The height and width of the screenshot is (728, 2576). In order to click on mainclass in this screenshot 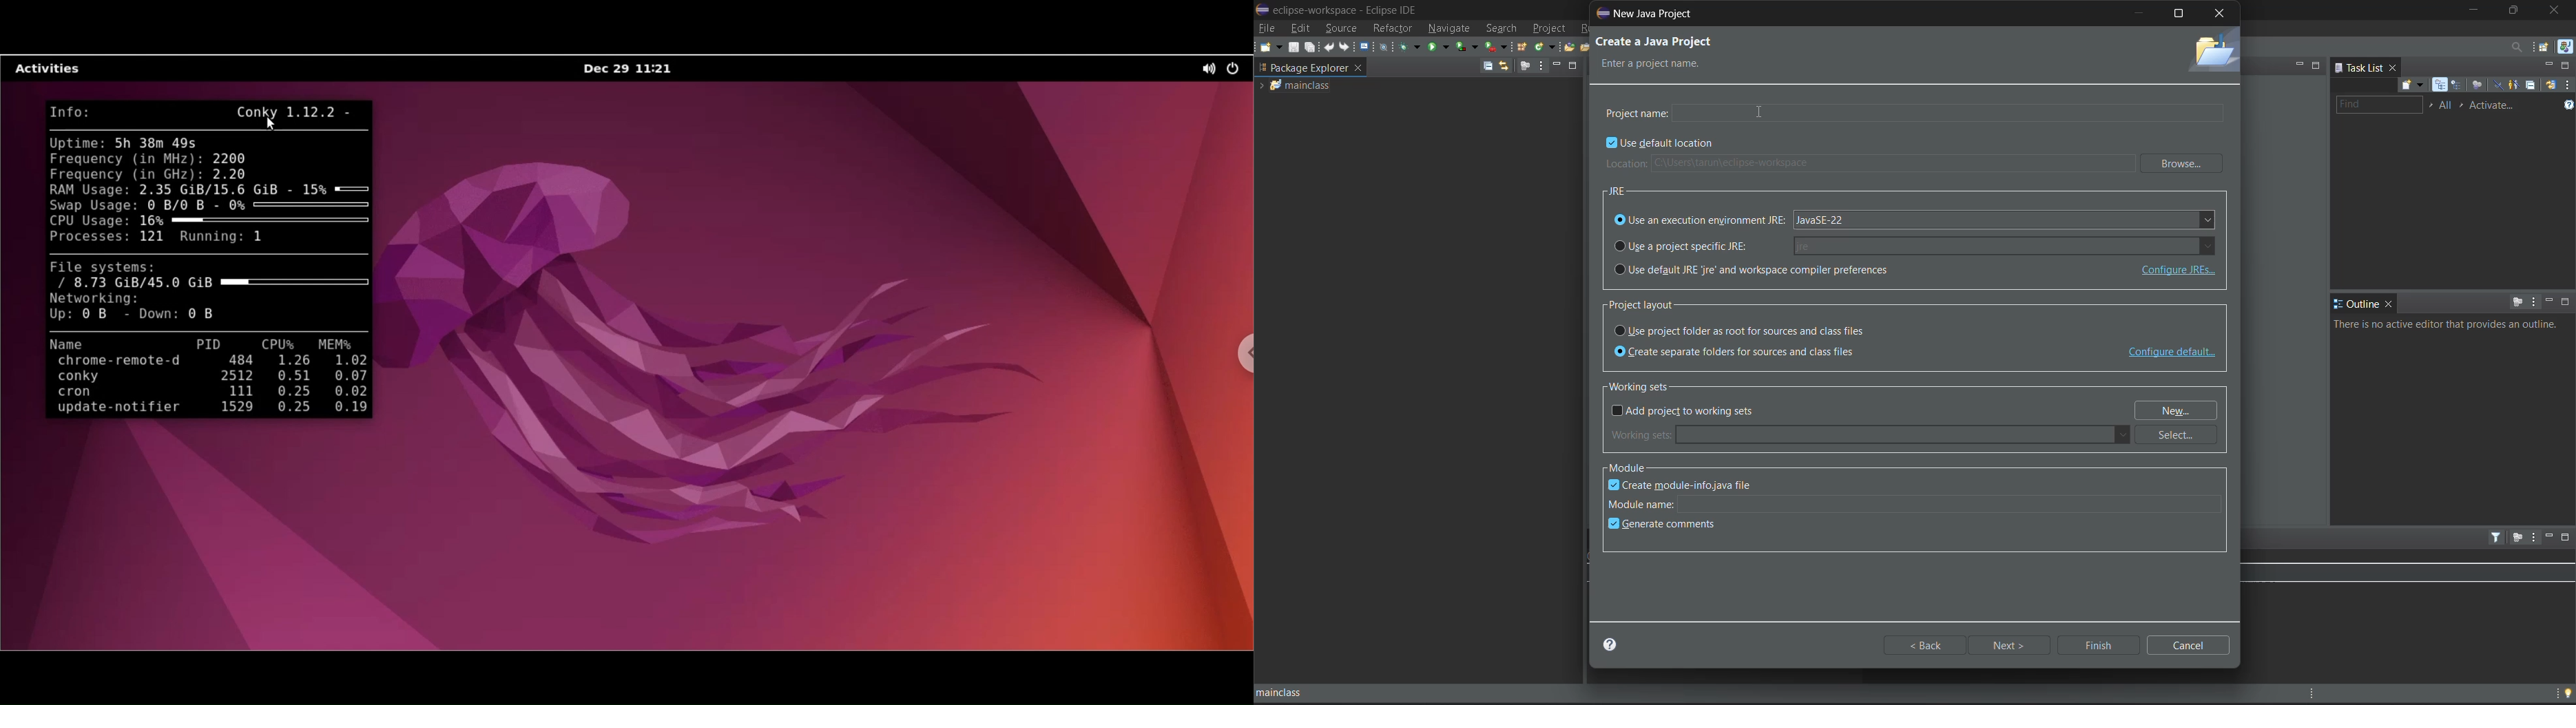, I will do `click(1313, 85)`.